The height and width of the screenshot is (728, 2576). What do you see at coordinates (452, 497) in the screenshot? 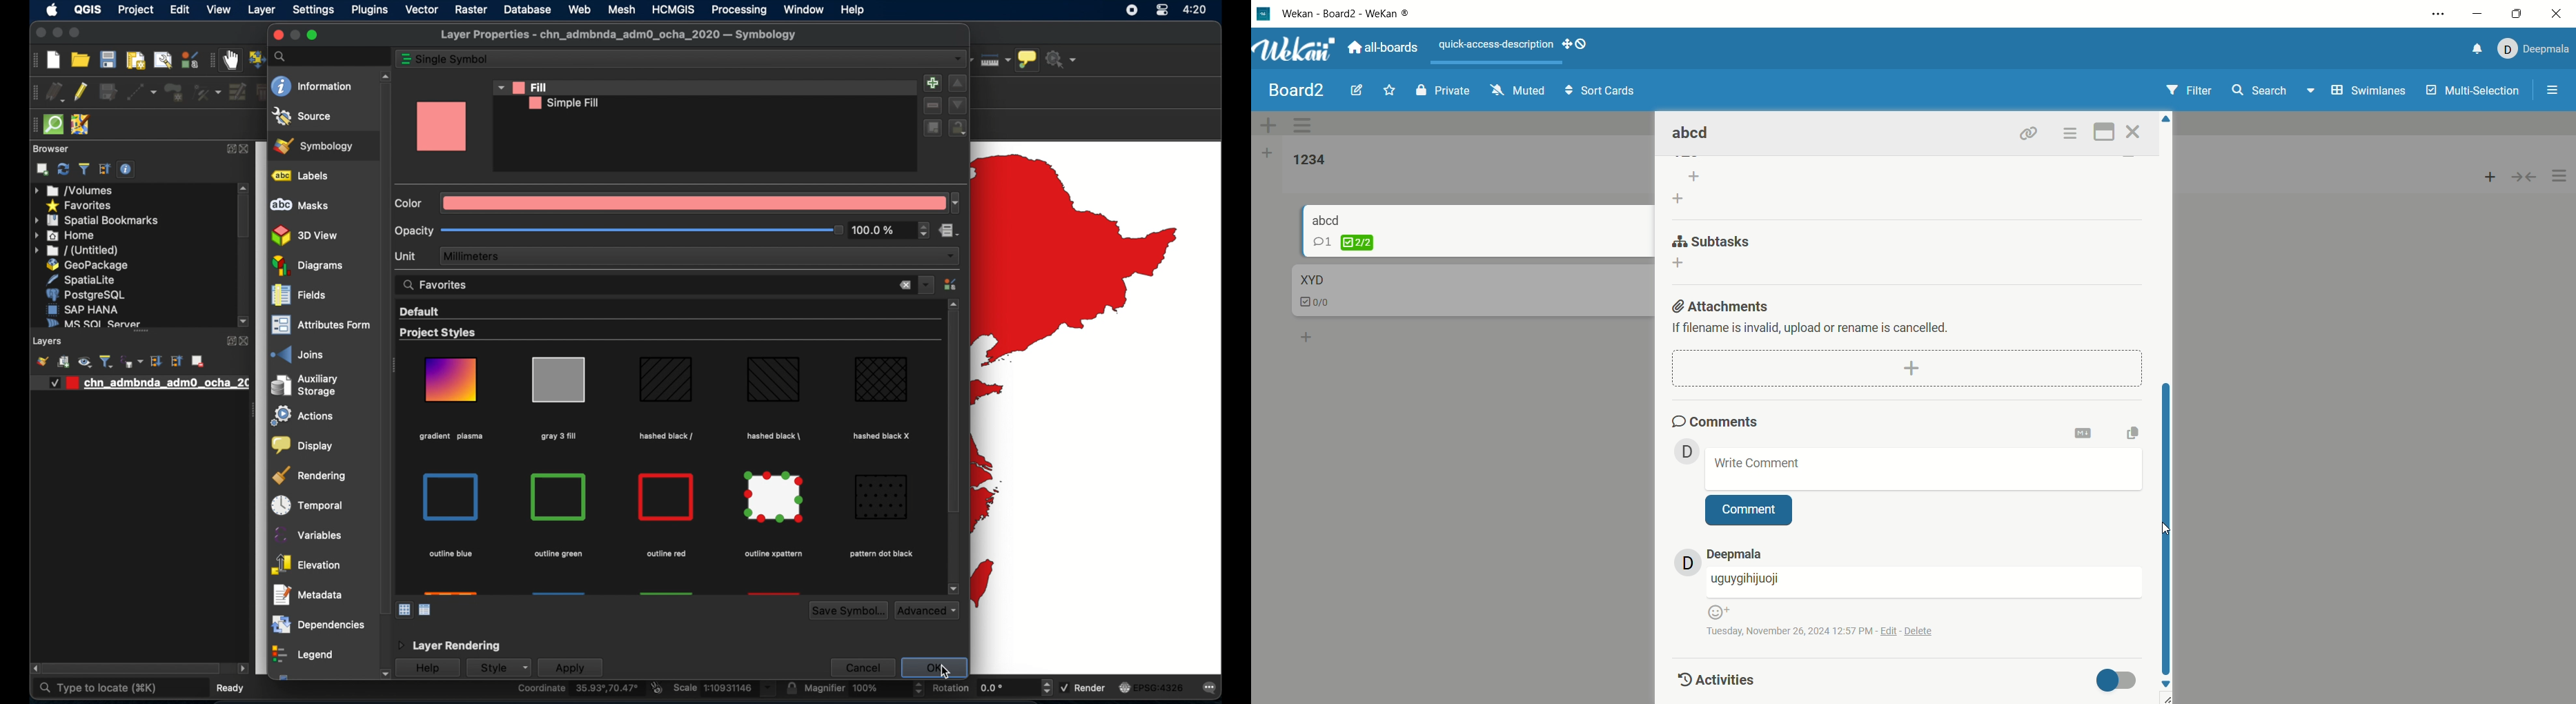
I see `Gradient preview ` at bounding box center [452, 497].